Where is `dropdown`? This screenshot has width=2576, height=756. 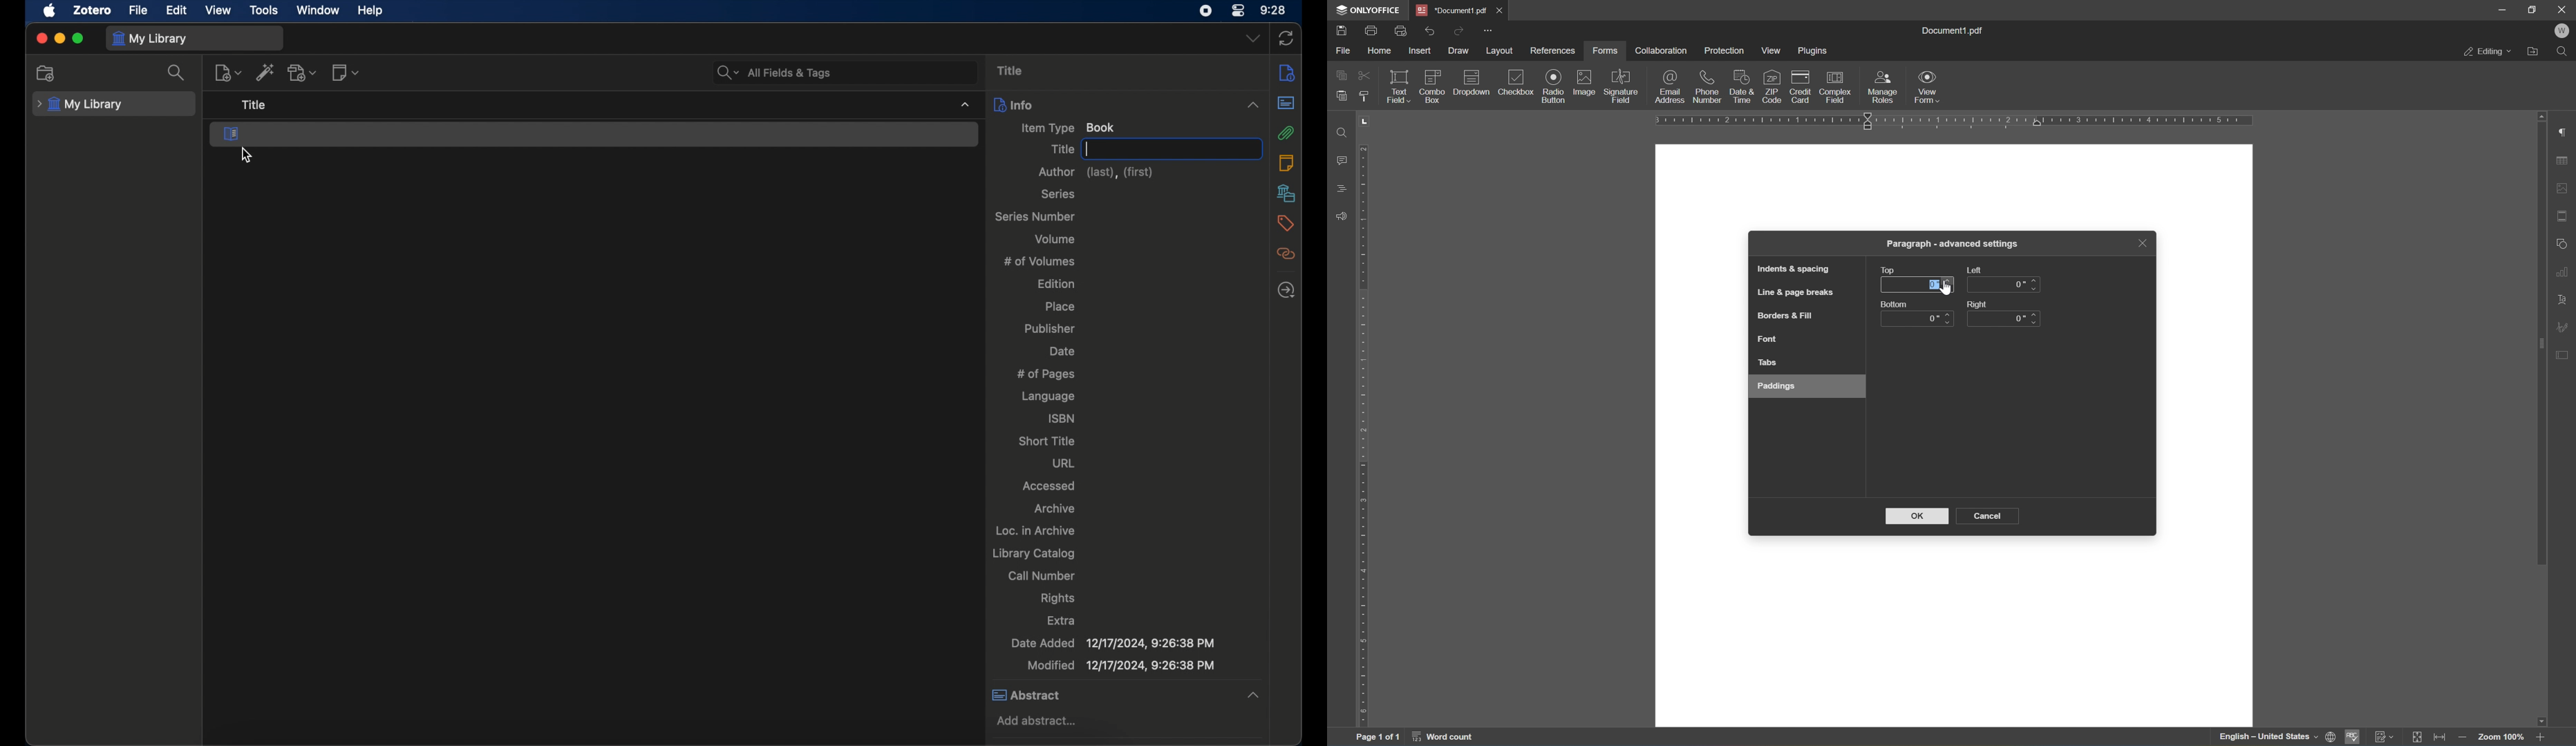 dropdown is located at coordinates (966, 105).